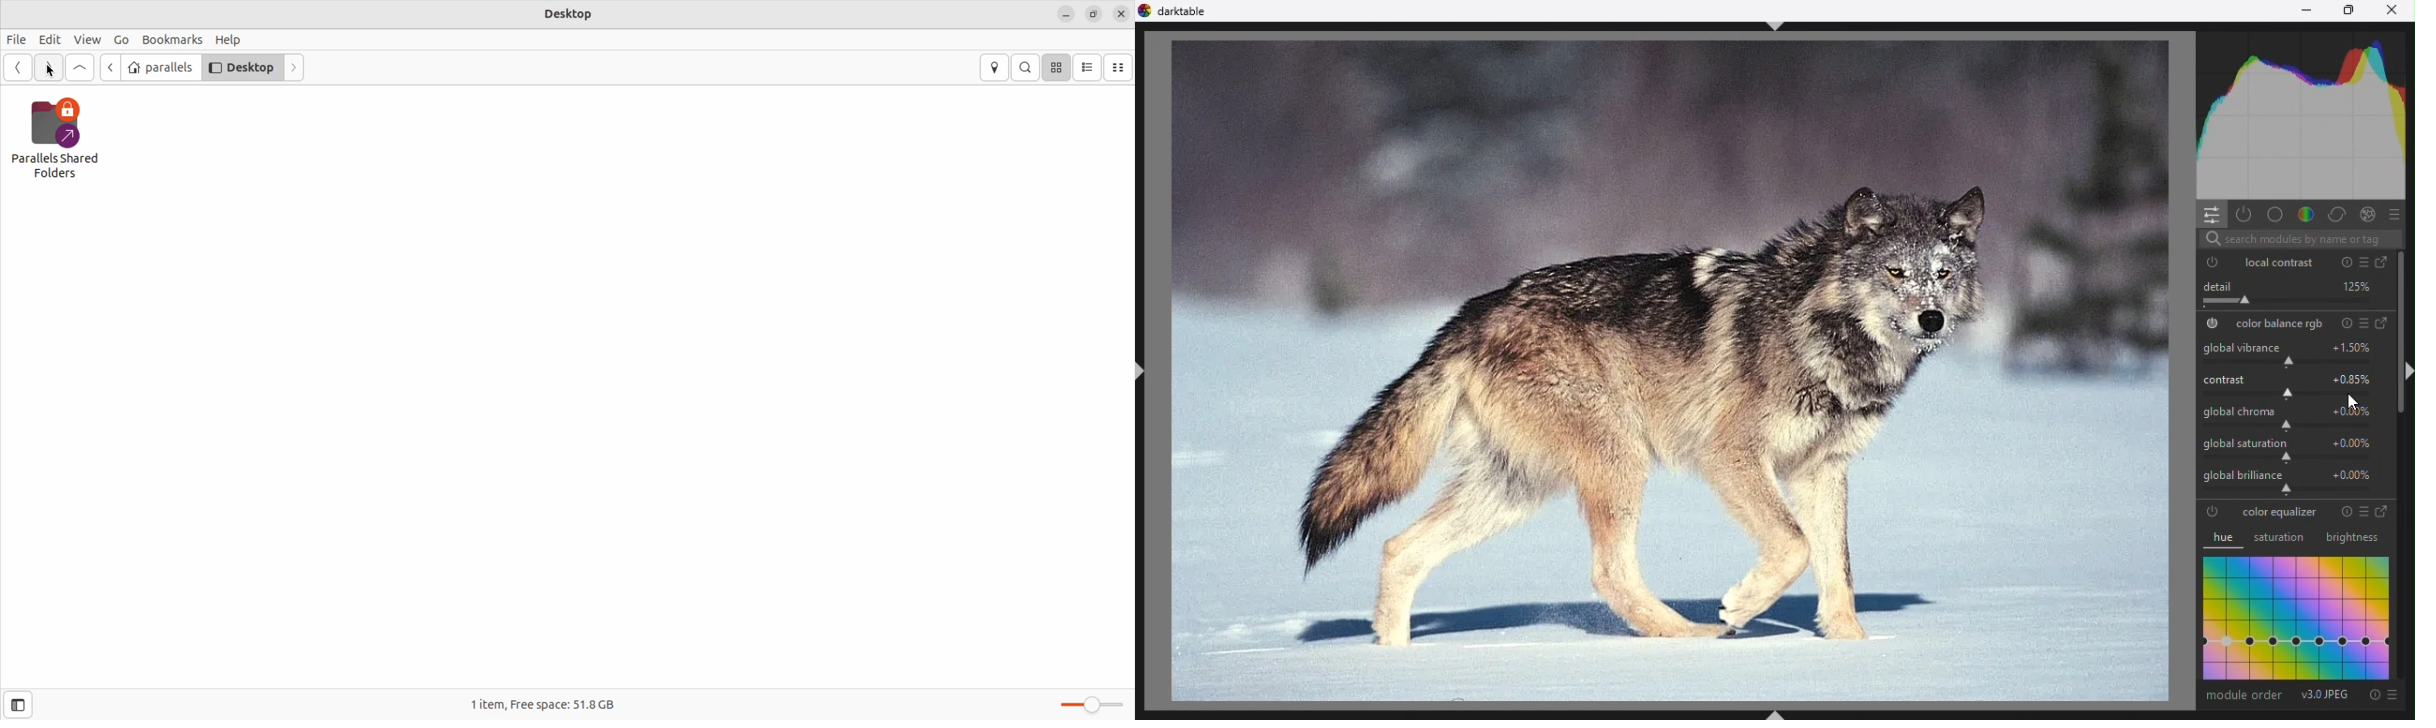 This screenshot has height=728, width=2436. What do you see at coordinates (2367, 213) in the screenshot?
I see `effect` at bounding box center [2367, 213].